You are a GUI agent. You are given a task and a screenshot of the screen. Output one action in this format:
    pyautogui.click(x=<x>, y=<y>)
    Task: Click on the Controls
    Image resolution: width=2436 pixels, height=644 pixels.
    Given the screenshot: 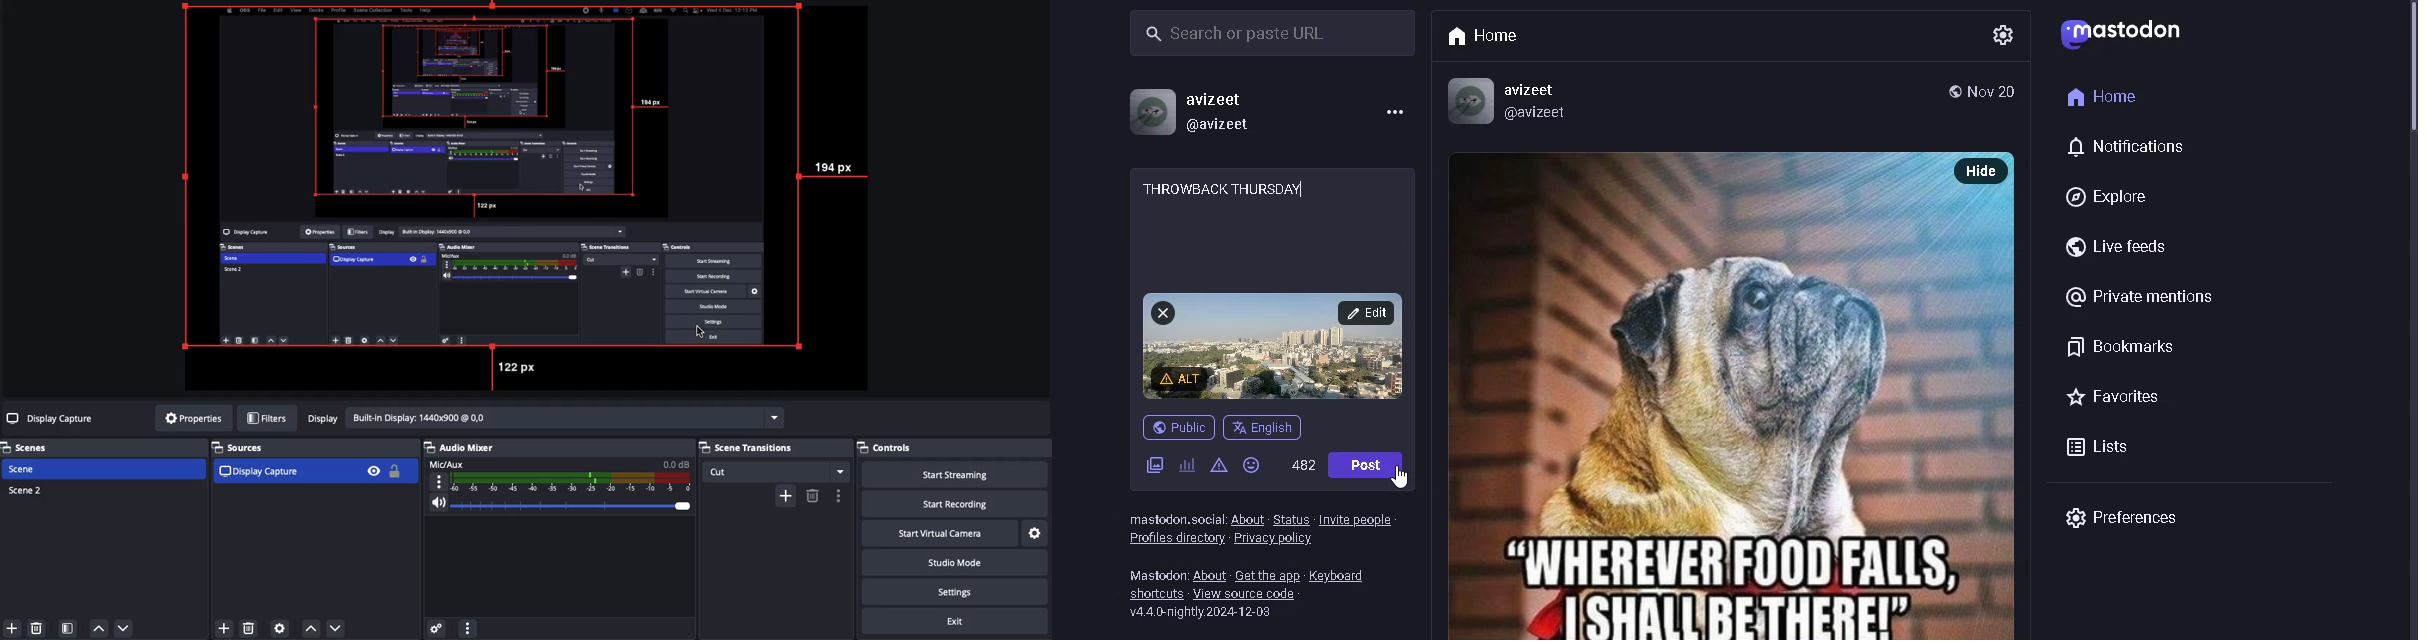 What is the action you would take?
    pyautogui.click(x=904, y=449)
    